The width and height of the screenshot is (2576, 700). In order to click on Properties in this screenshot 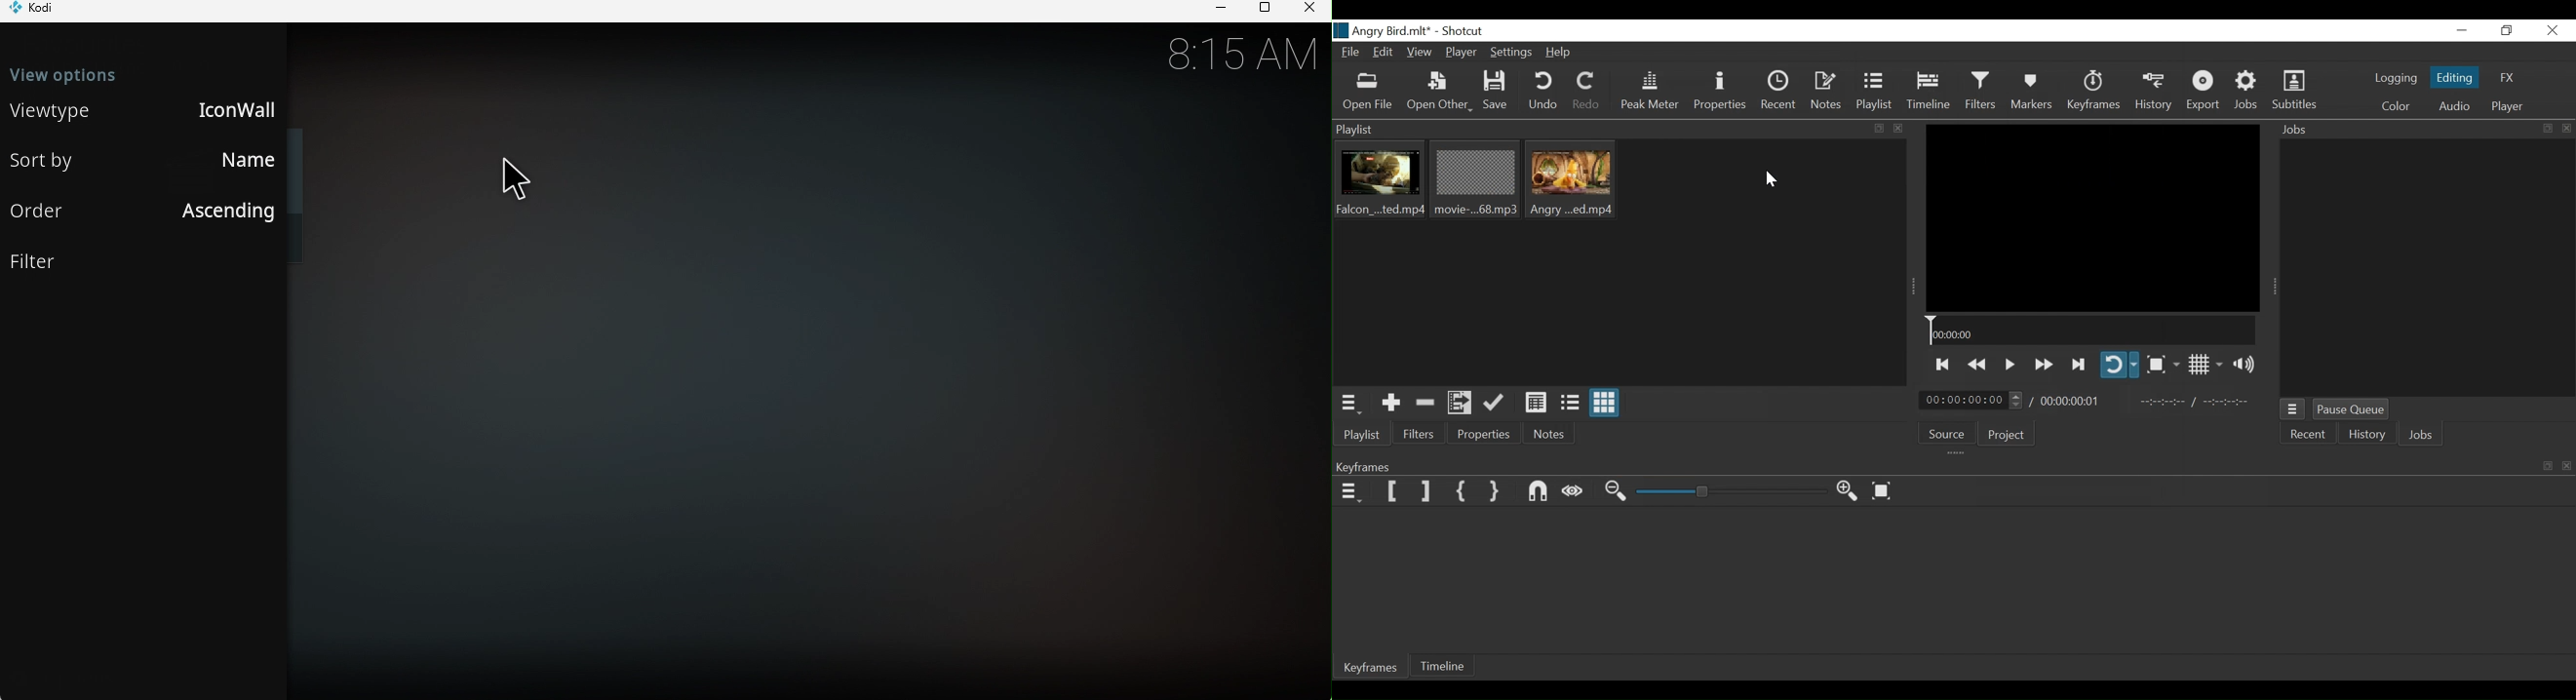, I will do `click(1721, 92)`.